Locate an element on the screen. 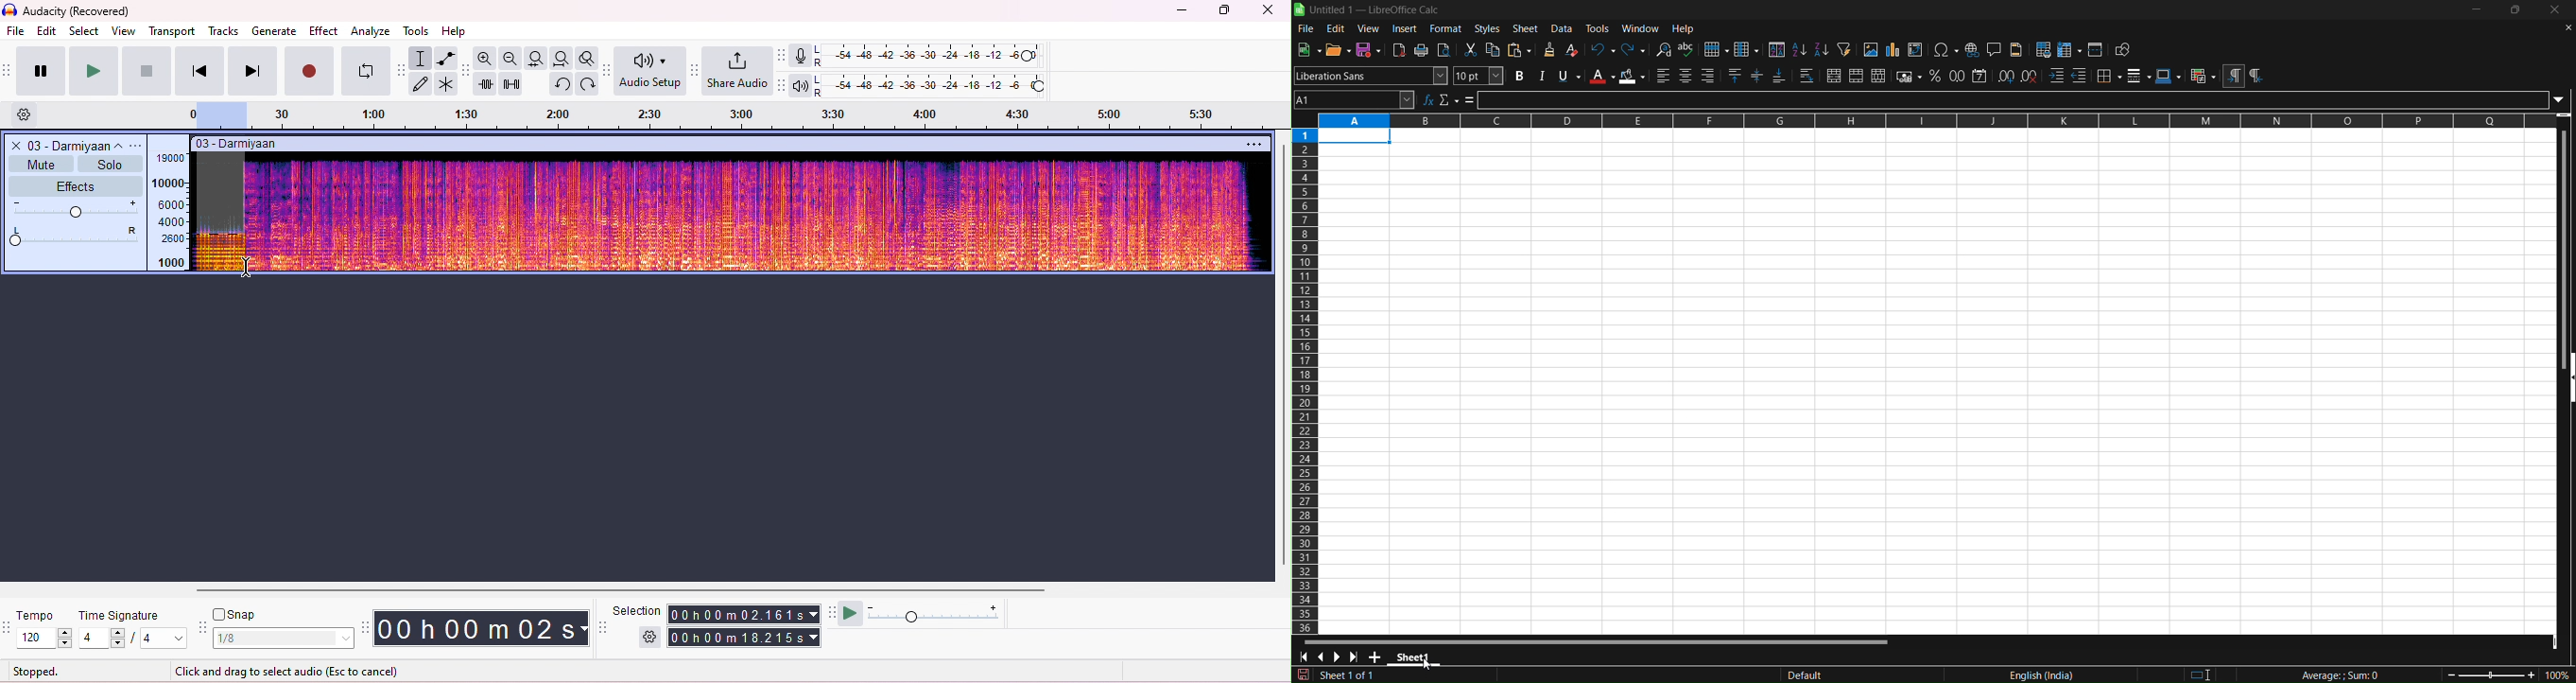 The image size is (2576, 700). font size is located at coordinates (1479, 76).